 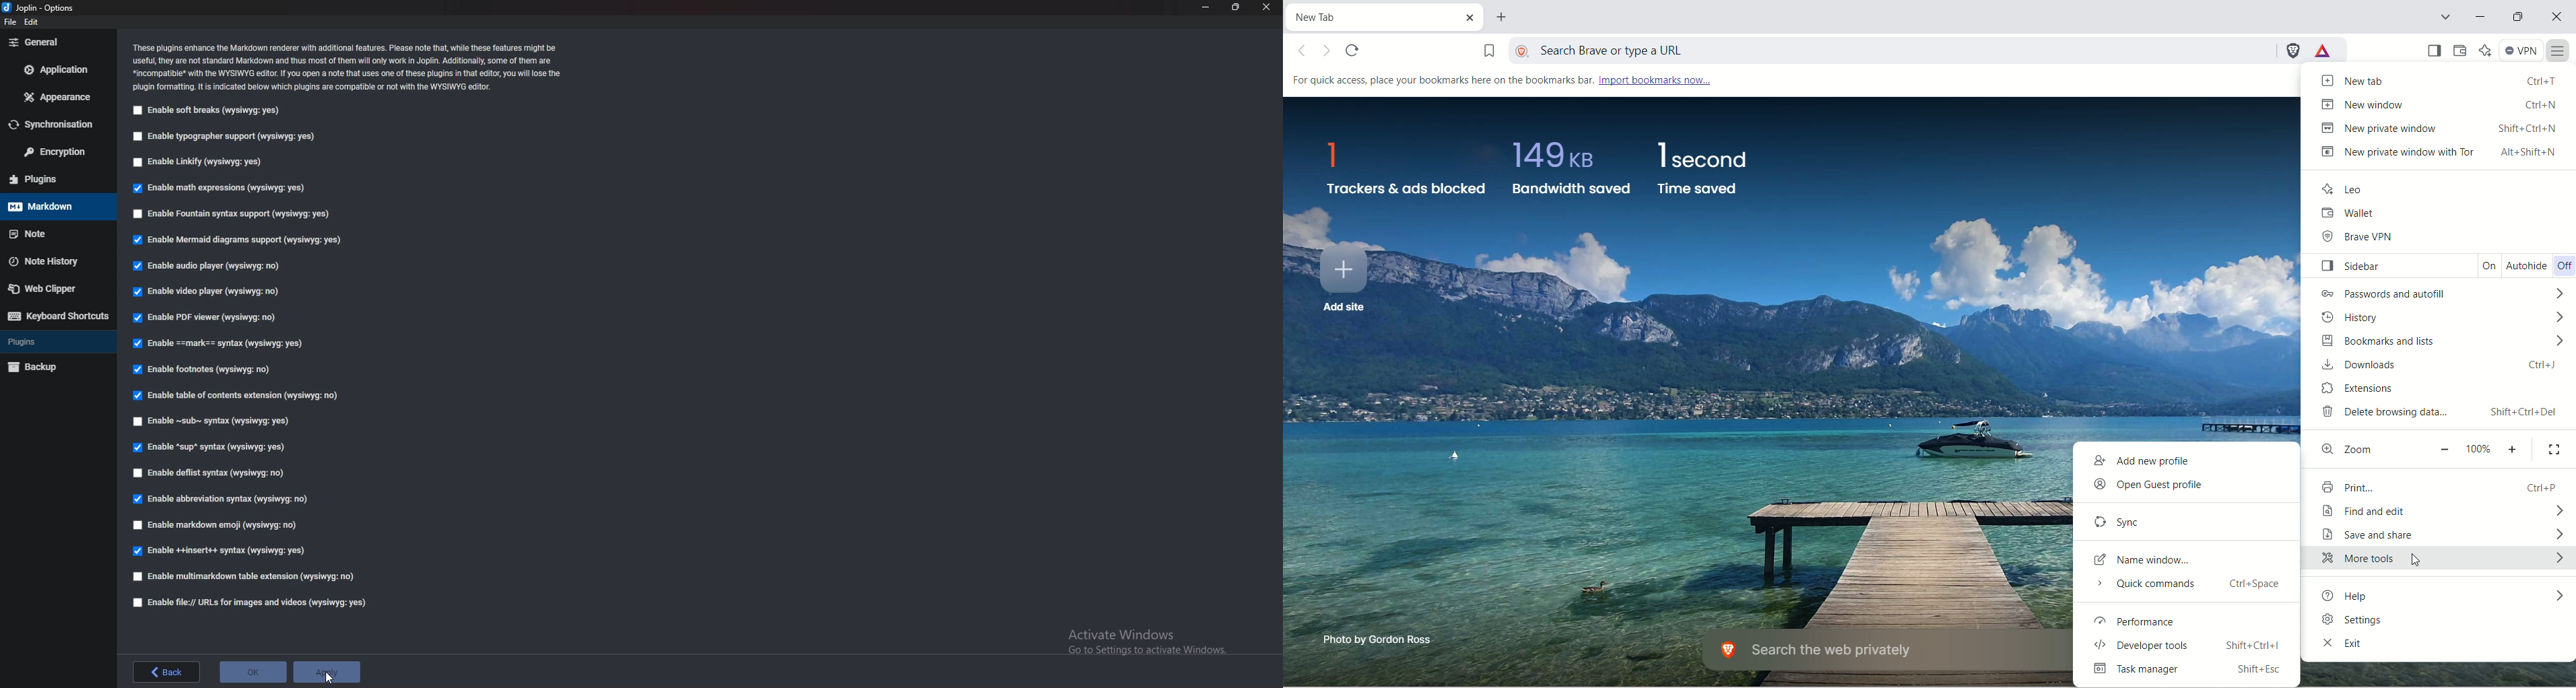 I want to click on Enable table of contents, so click(x=235, y=395).